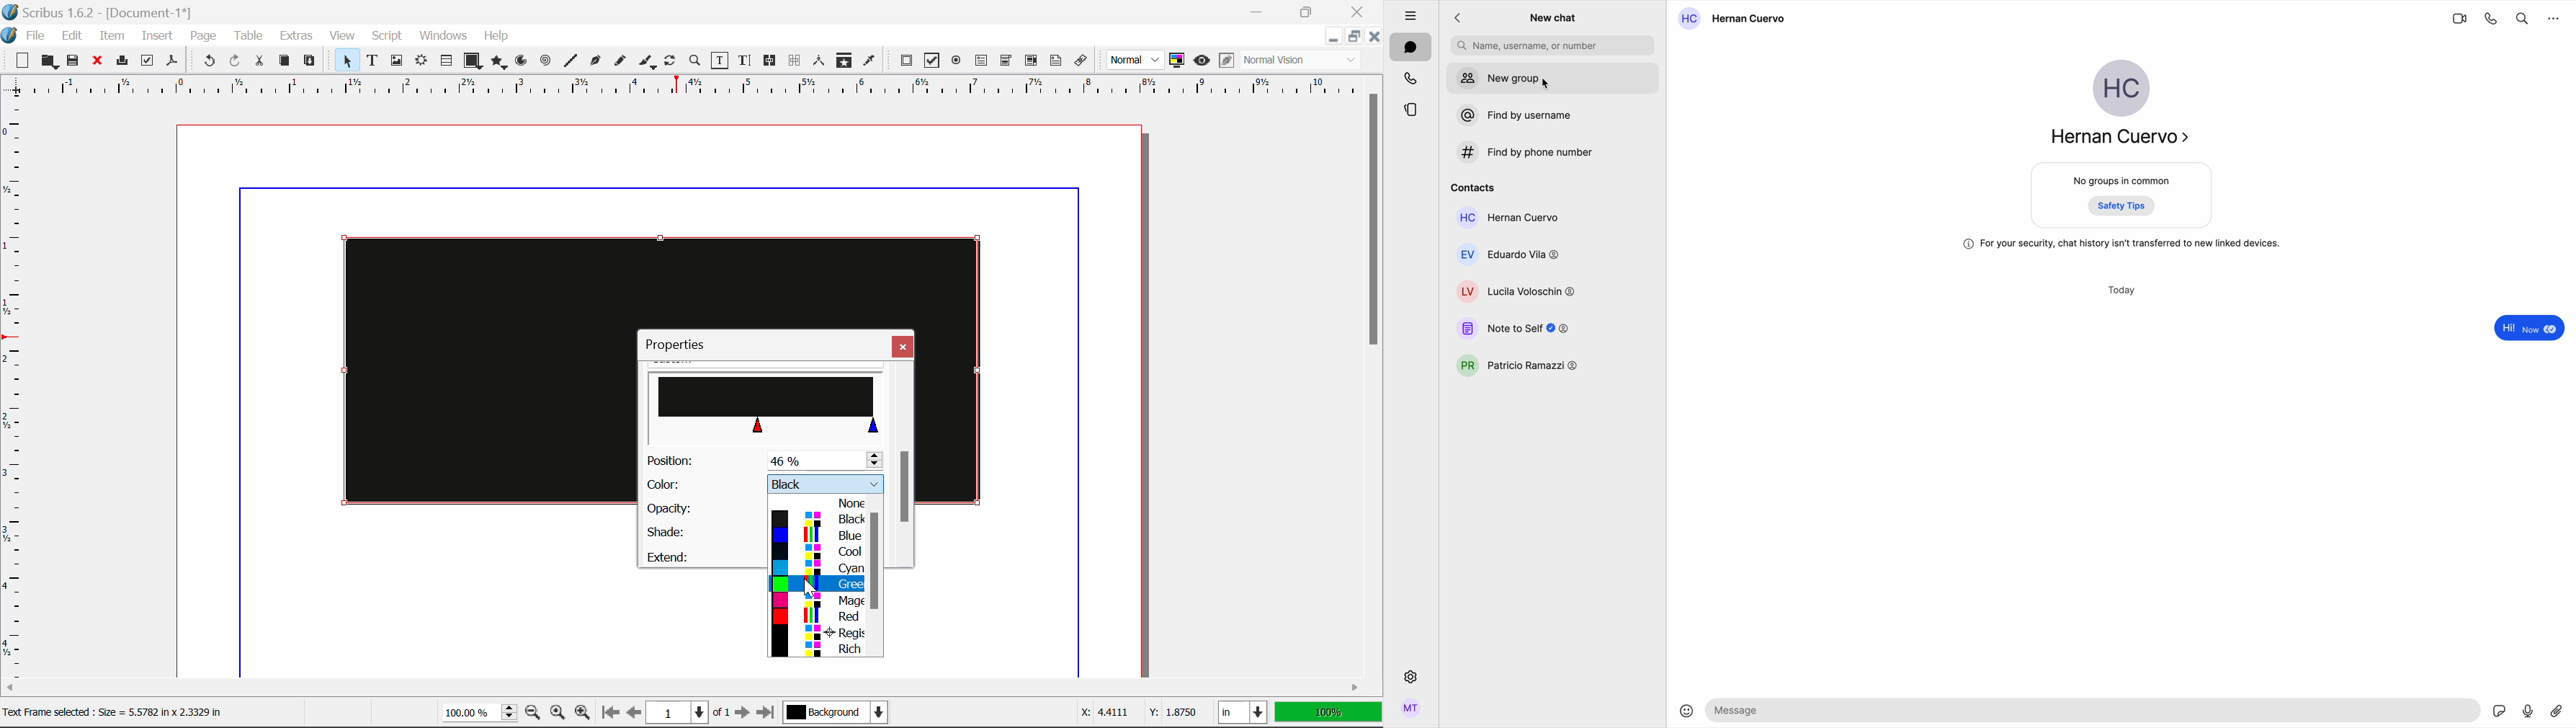 The width and height of the screenshot is (2576, 728). What do you see at coordinates (1135, 713) in the screenshot?
I see `Cursor Coordinates` at bounding box center [1135, 713].